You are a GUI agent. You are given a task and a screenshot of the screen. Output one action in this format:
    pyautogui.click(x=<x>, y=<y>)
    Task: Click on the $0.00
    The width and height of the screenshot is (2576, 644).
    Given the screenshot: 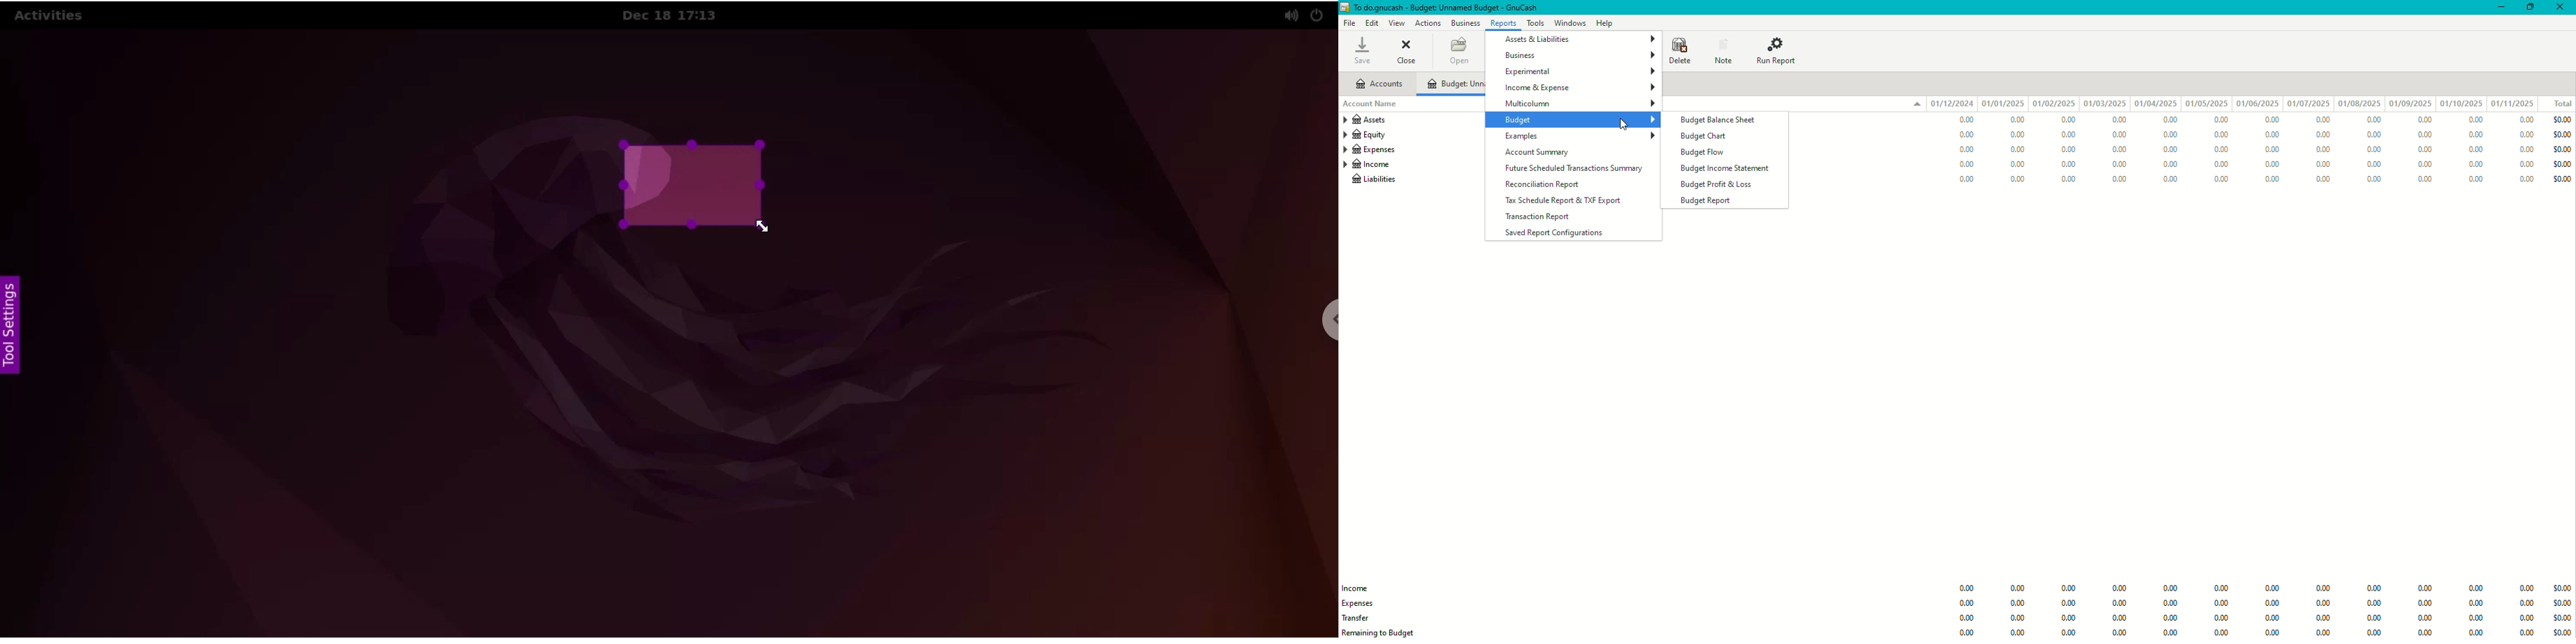 What is the action you would take?
    pyautogui.click(x=2561, y=604)
    